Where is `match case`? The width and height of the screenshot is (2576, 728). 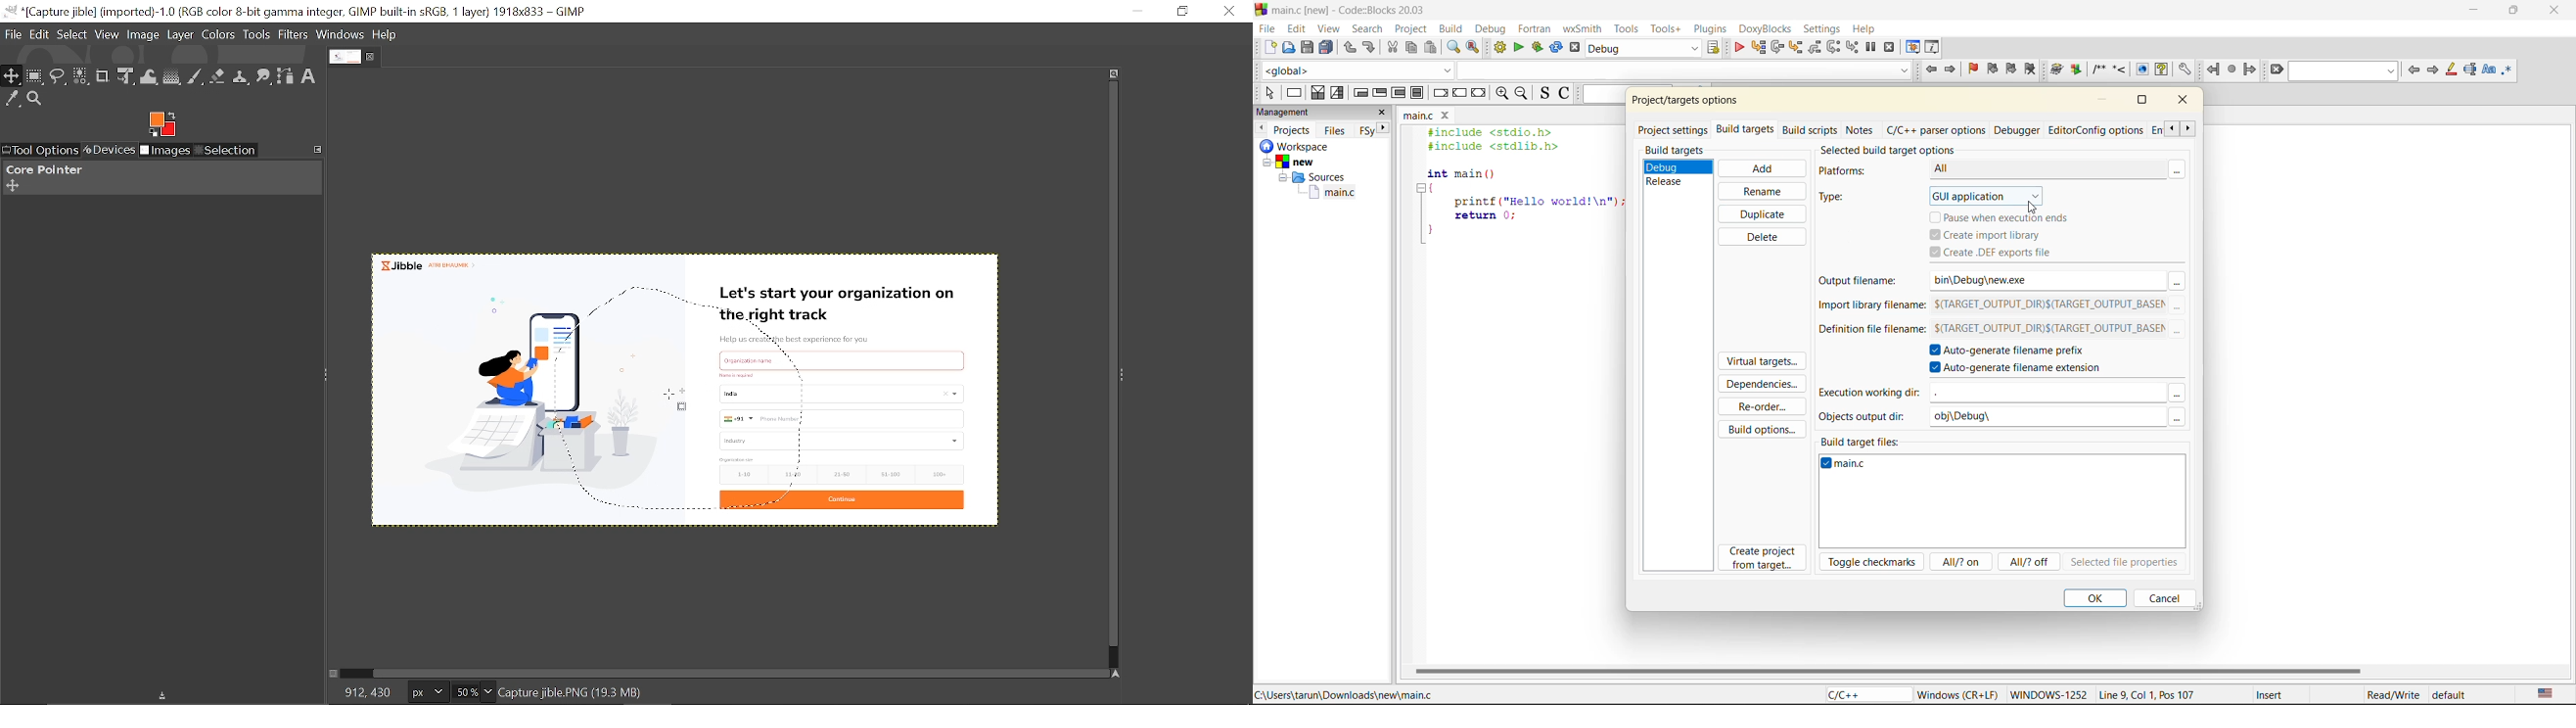
match case is located at coordinates (2490, 70).